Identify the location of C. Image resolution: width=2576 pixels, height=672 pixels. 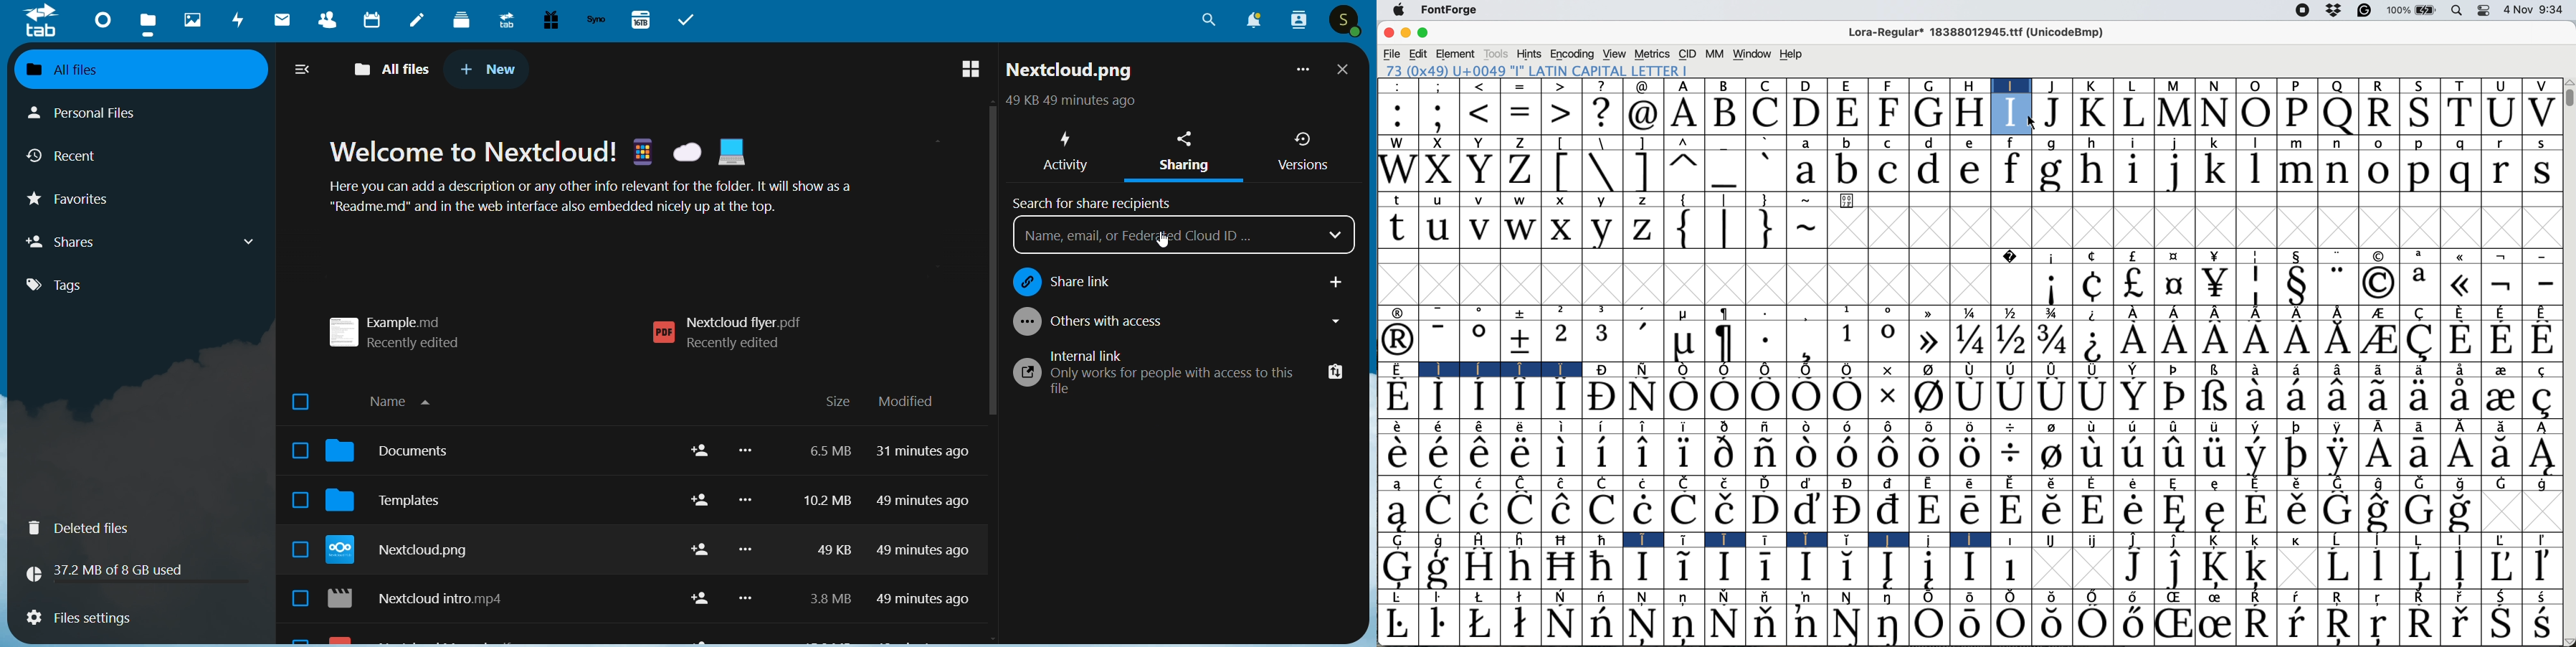
(1767, 114).